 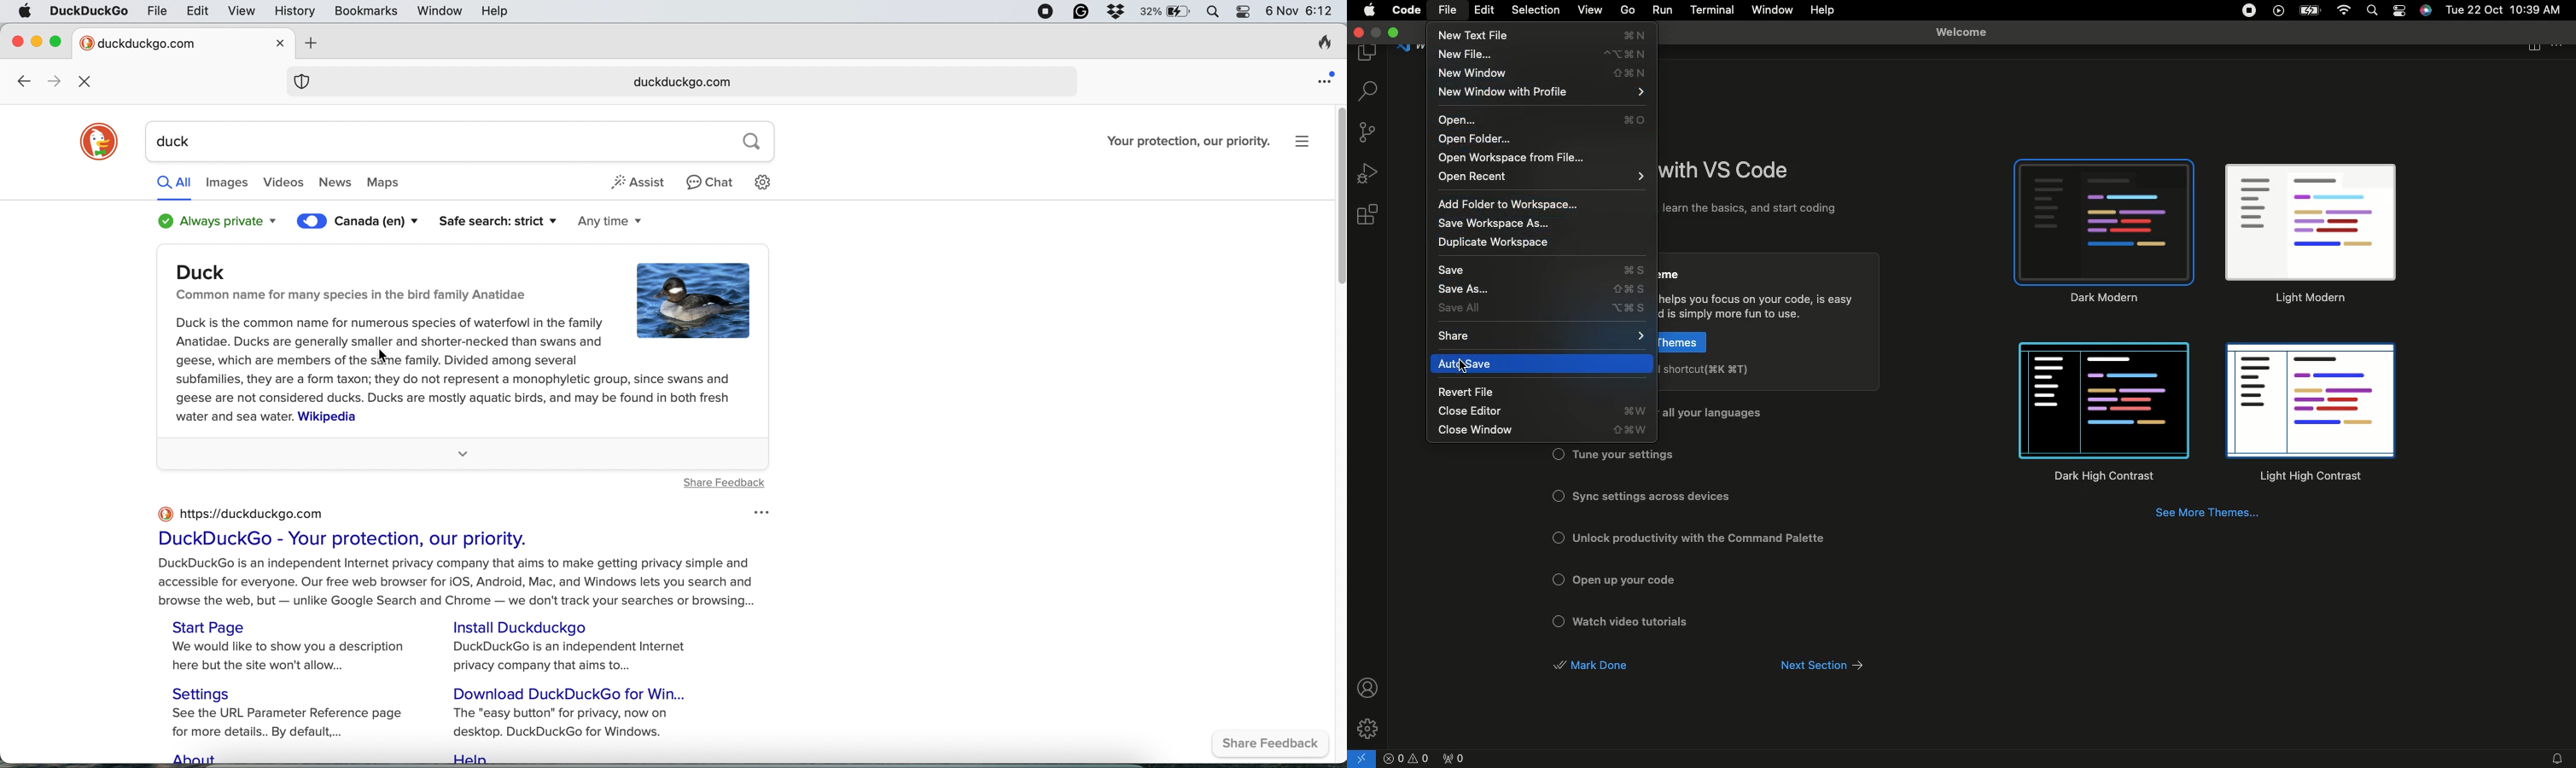 What do you see at coordinates (1367, 92) in the screenshot?
I see `Search` at bounding box center [1367, 92].